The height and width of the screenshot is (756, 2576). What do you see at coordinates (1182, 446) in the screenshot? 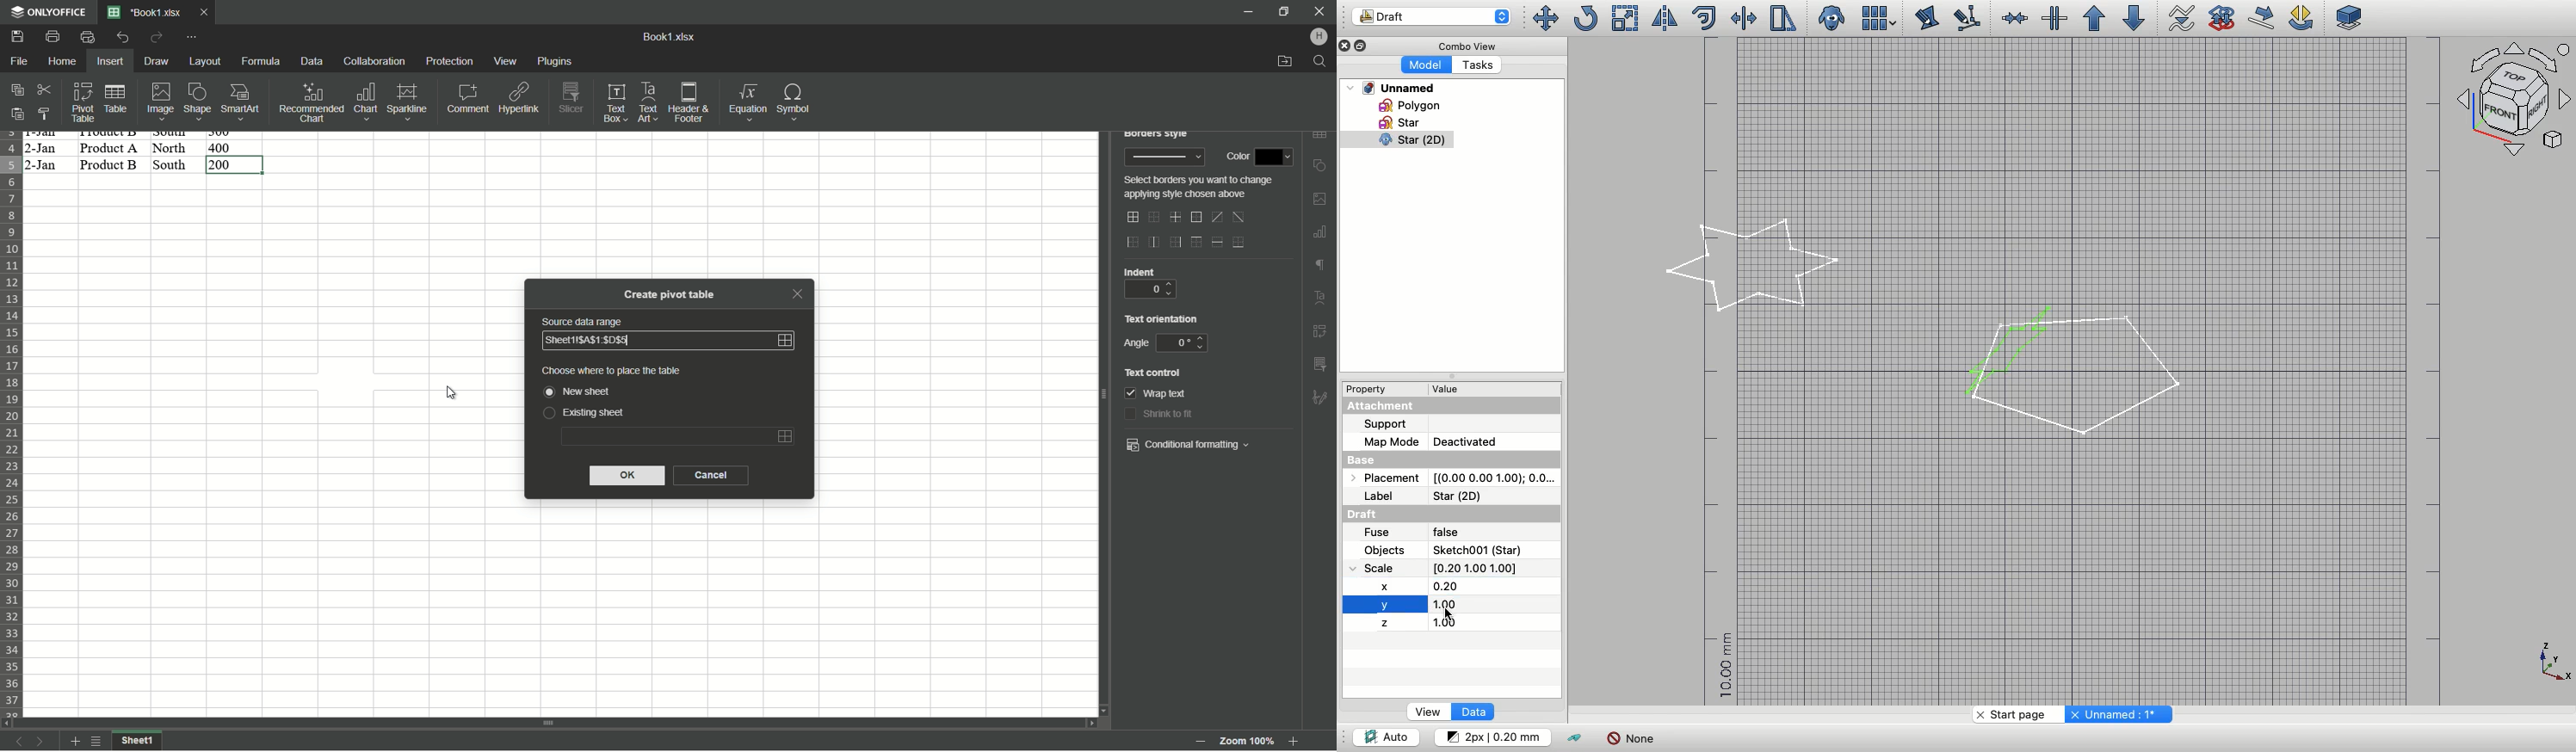
I see `conditional formatting` at bounding box center [1182, 446].